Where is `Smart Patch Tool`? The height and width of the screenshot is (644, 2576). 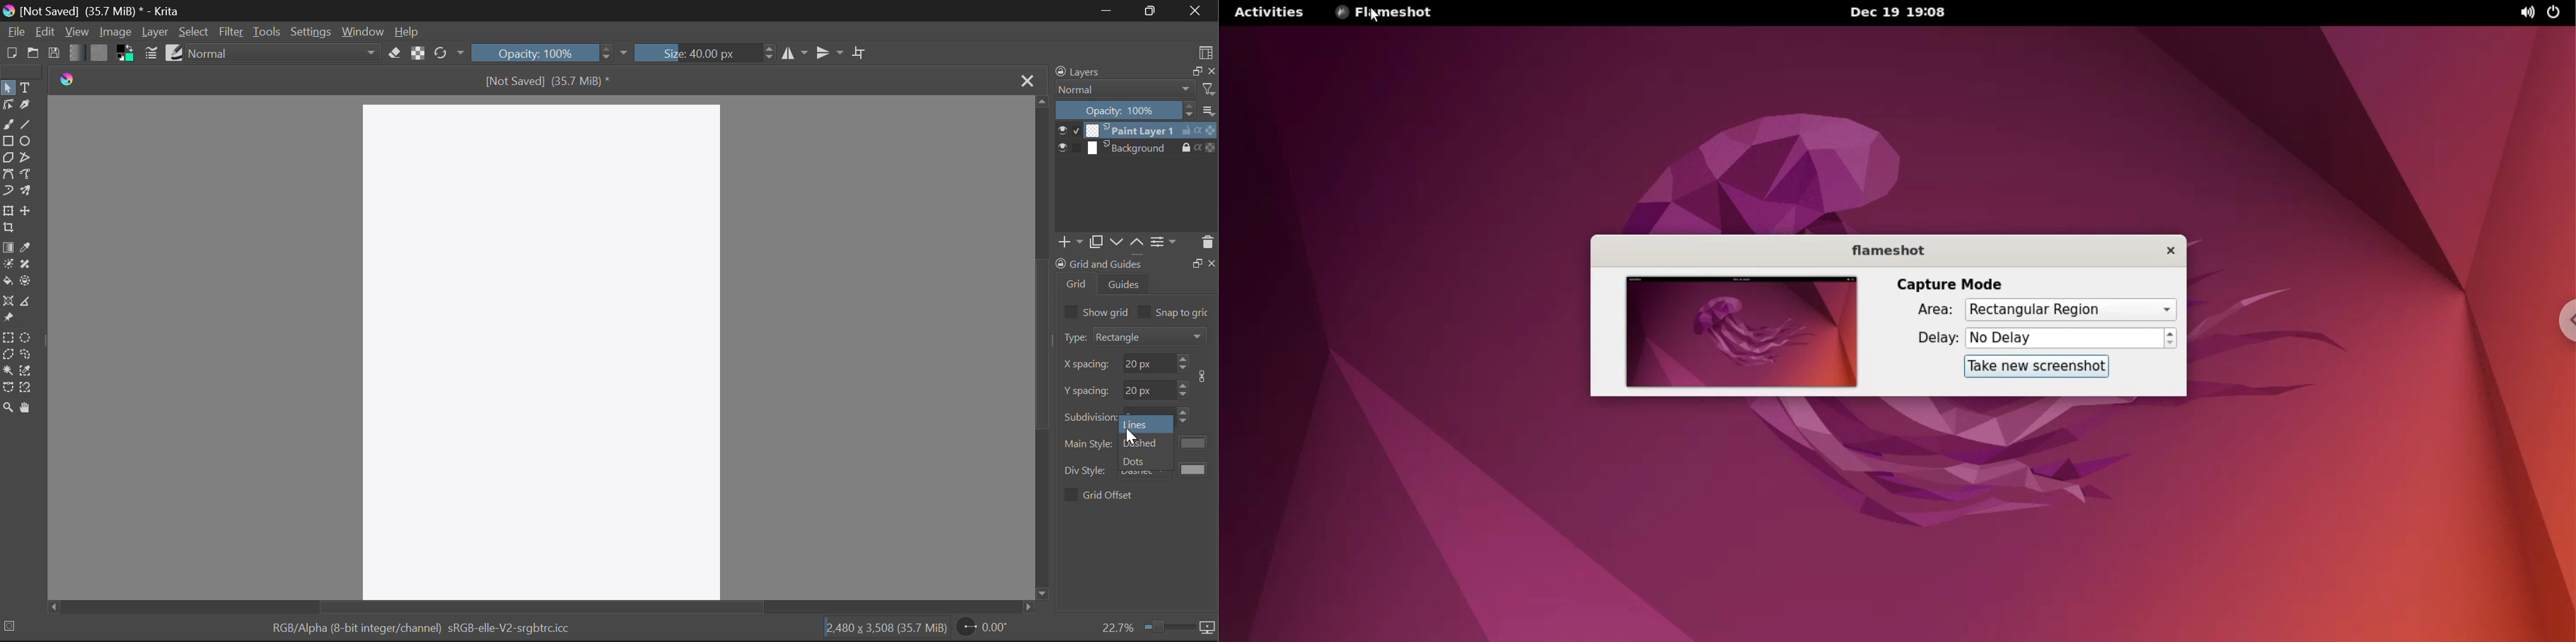
Smart Patch Tool is located at coordinates (25, 265).